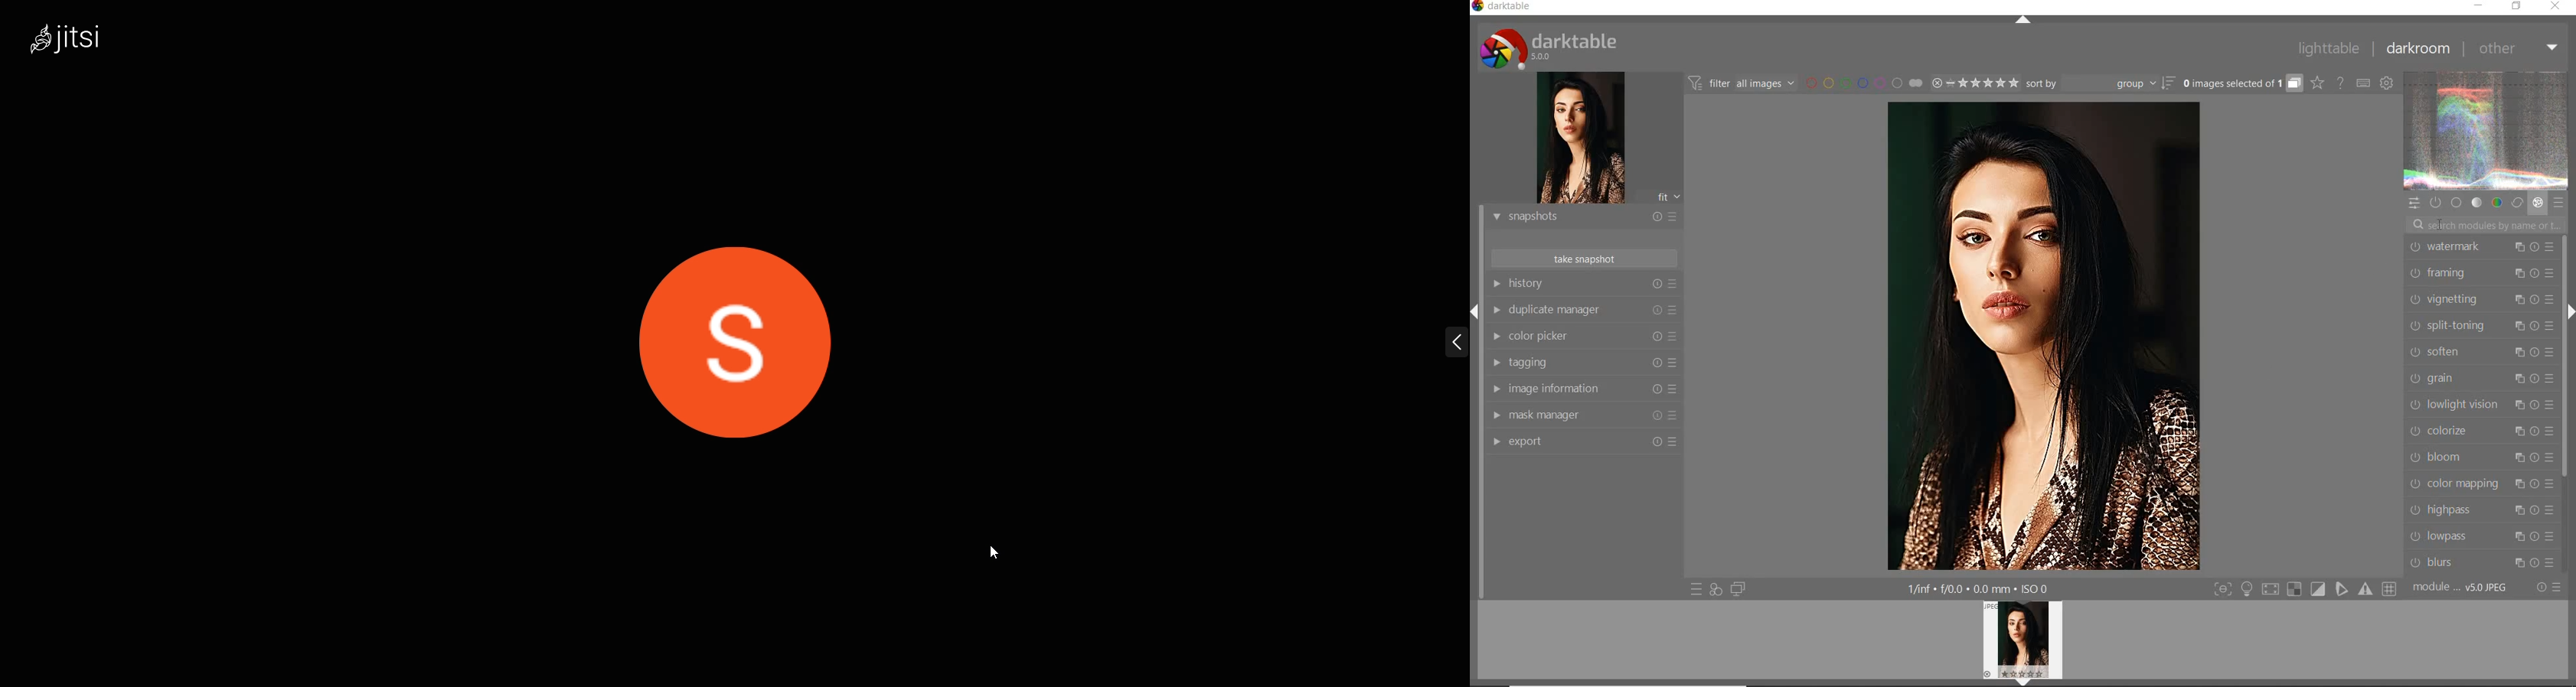 This screenshot has height=700, width=2576. Describe the element at coordinates (2317, 84) in the screenshot. I see `change overlays shown on thumbnails` at that location.